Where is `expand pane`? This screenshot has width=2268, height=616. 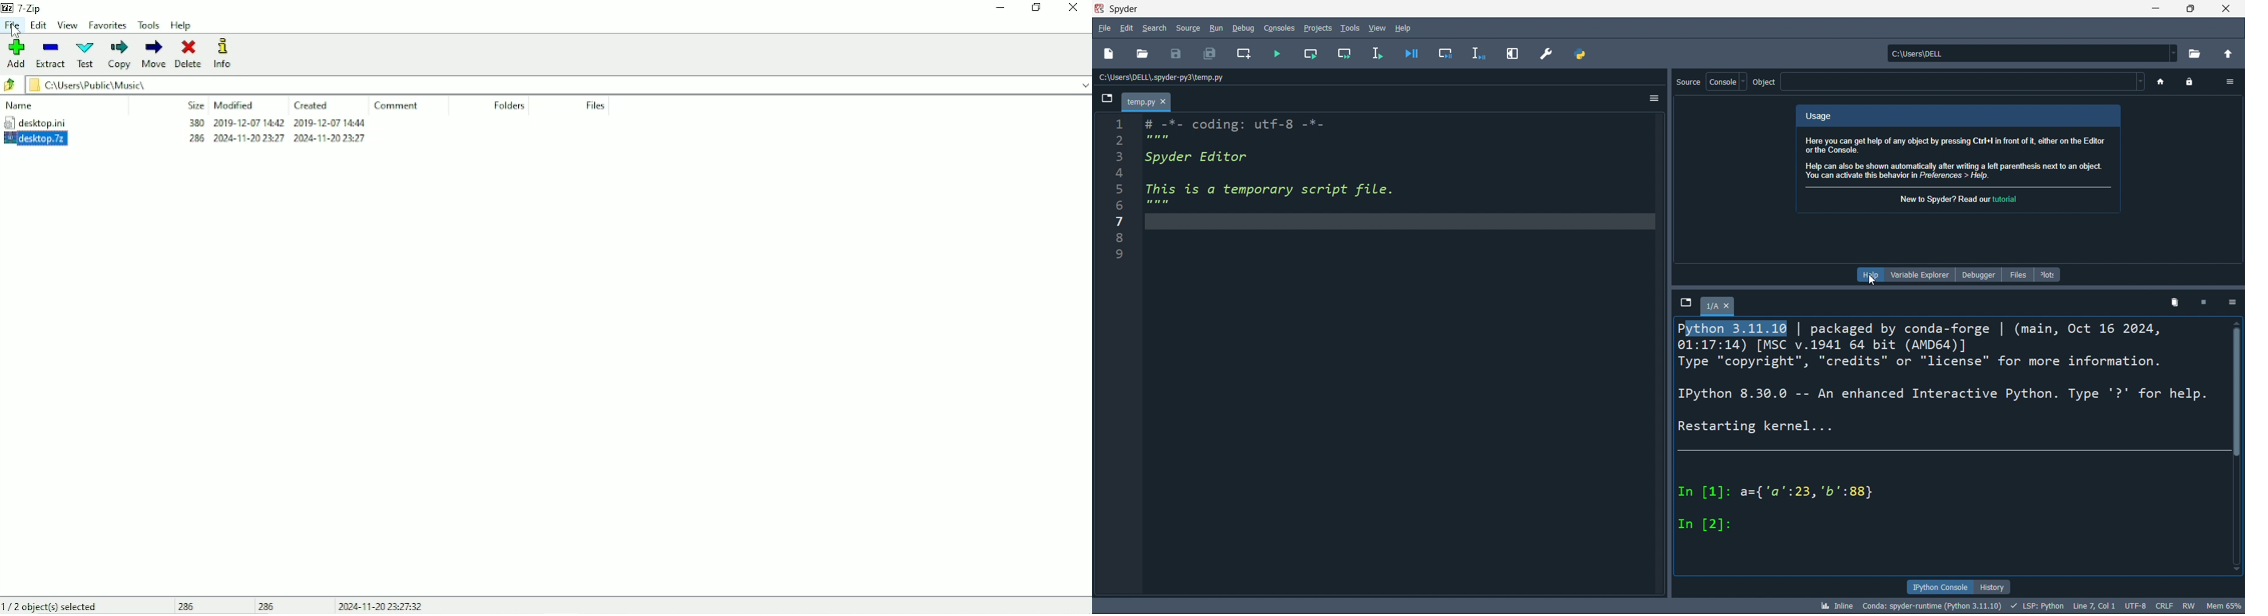
expand pane is located at coordinates (1510, 53).